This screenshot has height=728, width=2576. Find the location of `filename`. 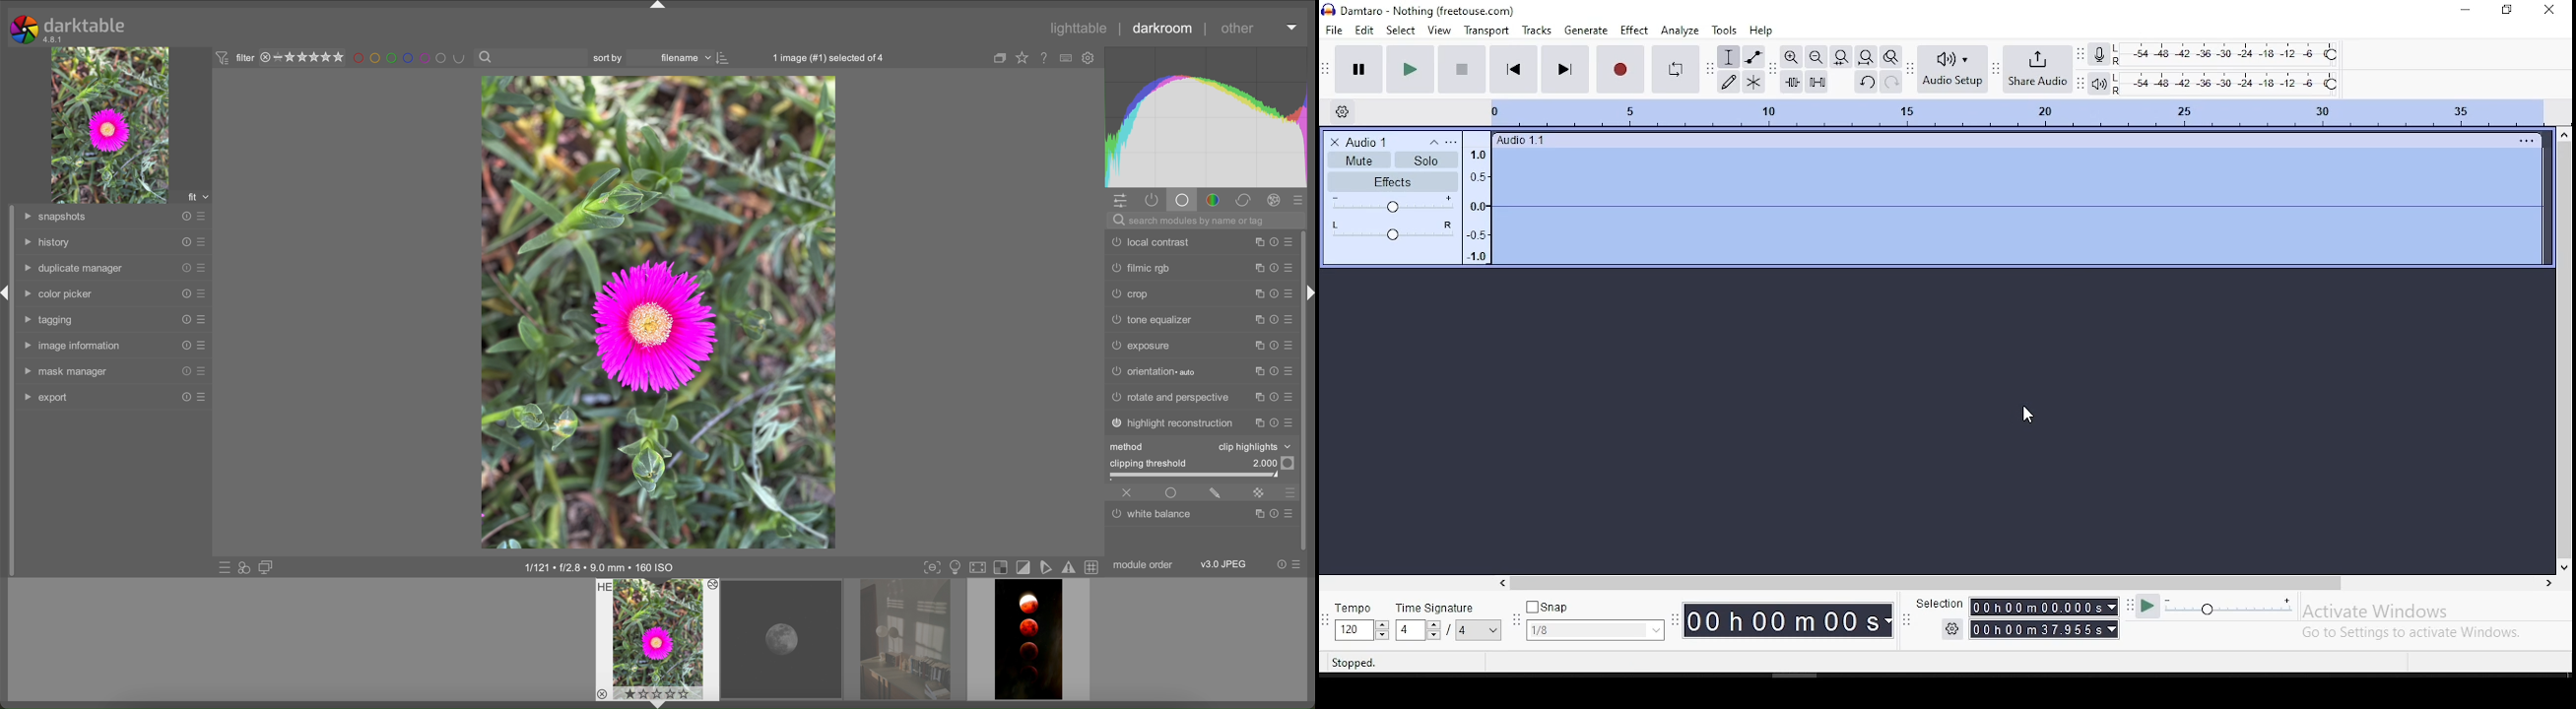

filename is located at coordinates (684, 58).